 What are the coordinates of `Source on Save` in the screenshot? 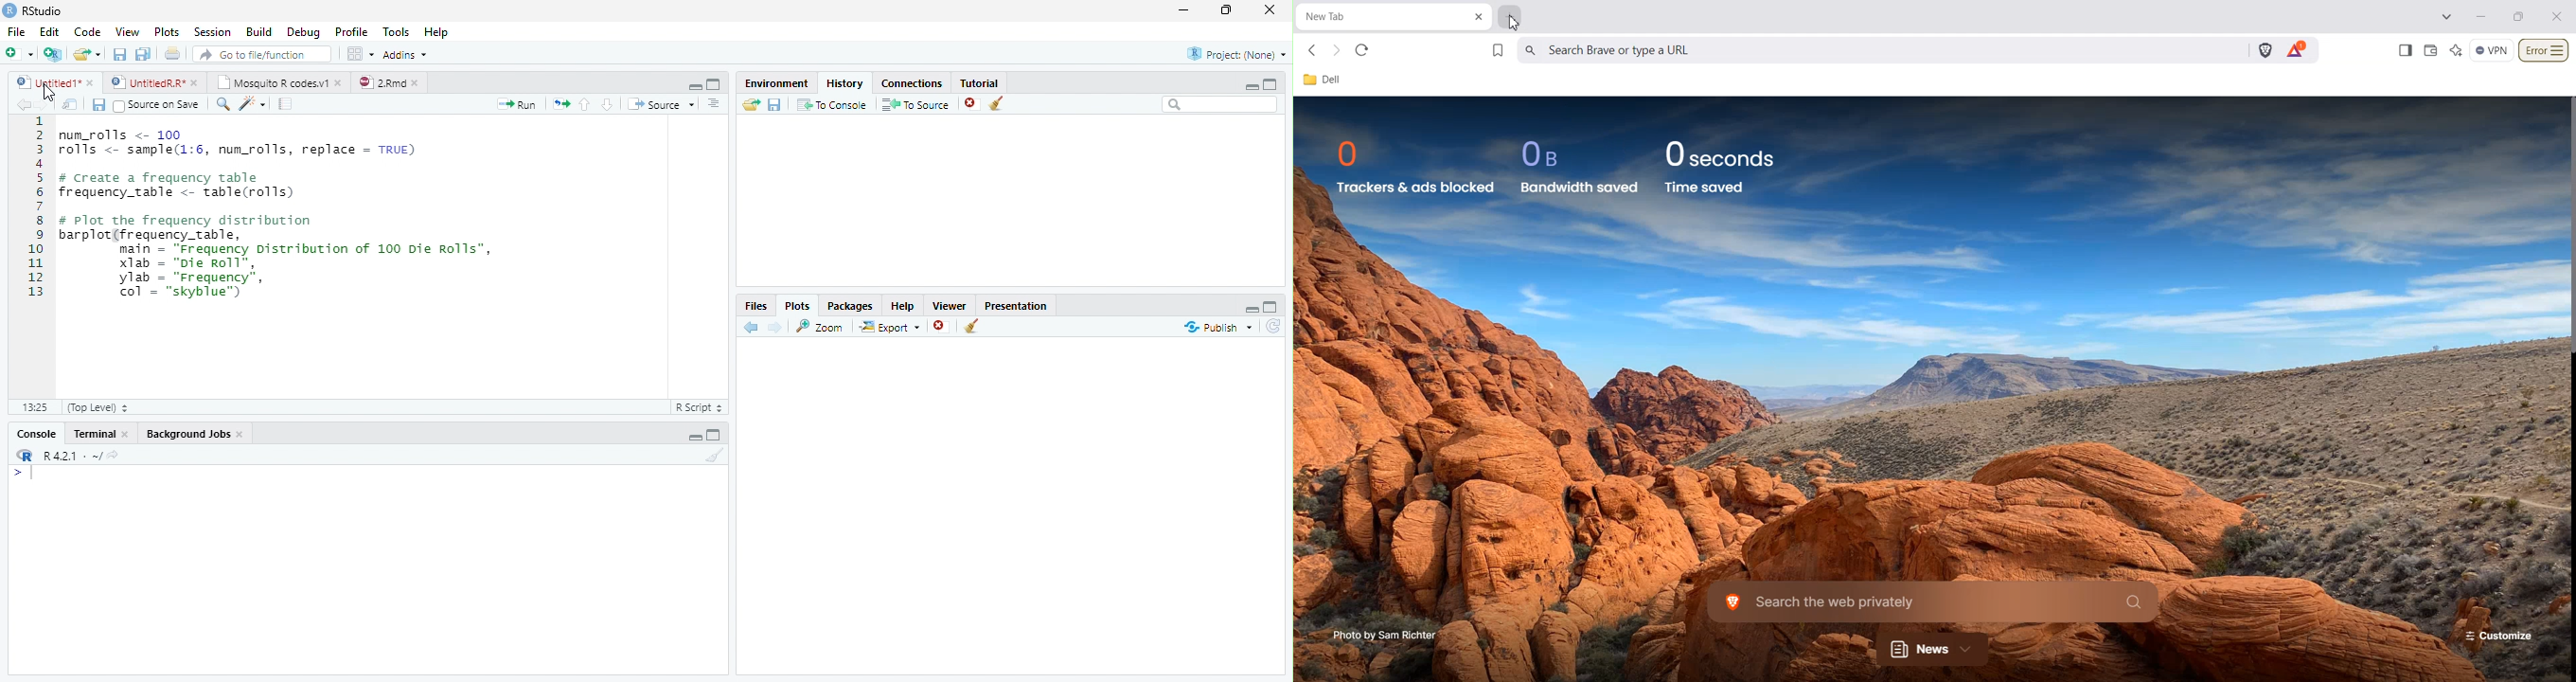 It's located at (156, 105).